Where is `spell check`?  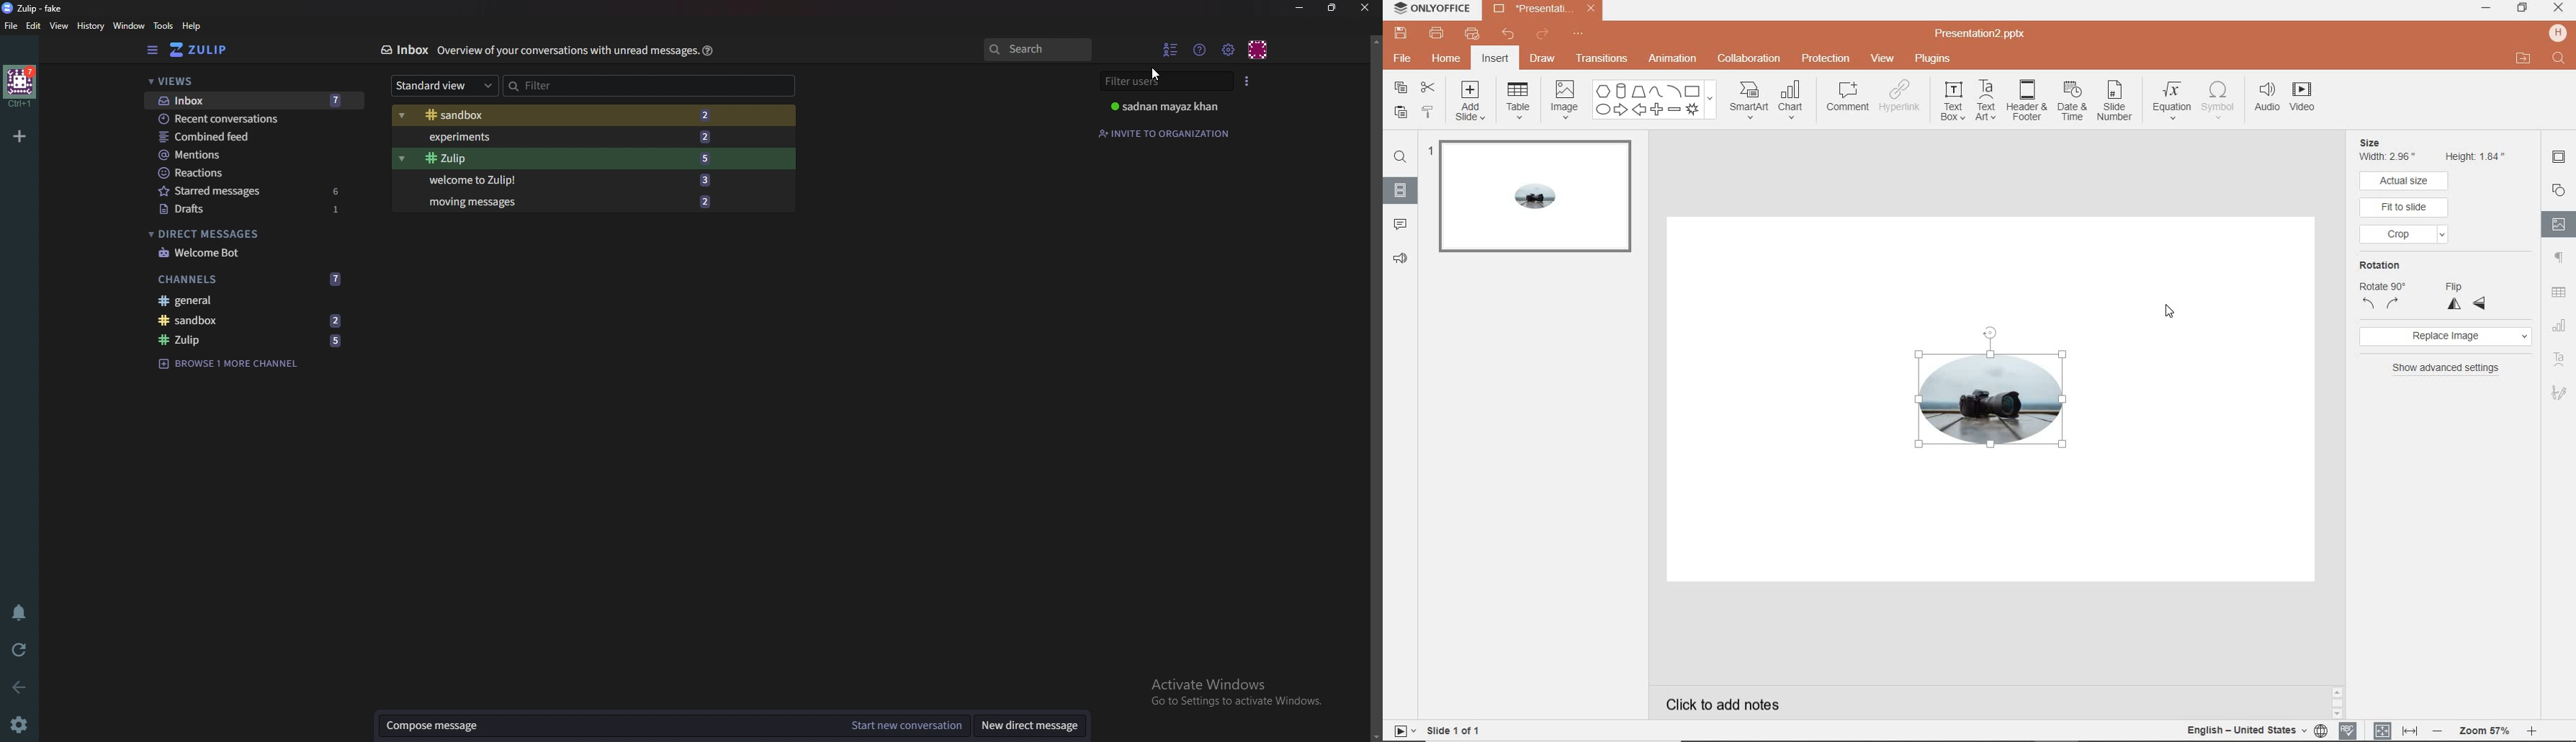 spell check is located at coordinates (2350, 731).